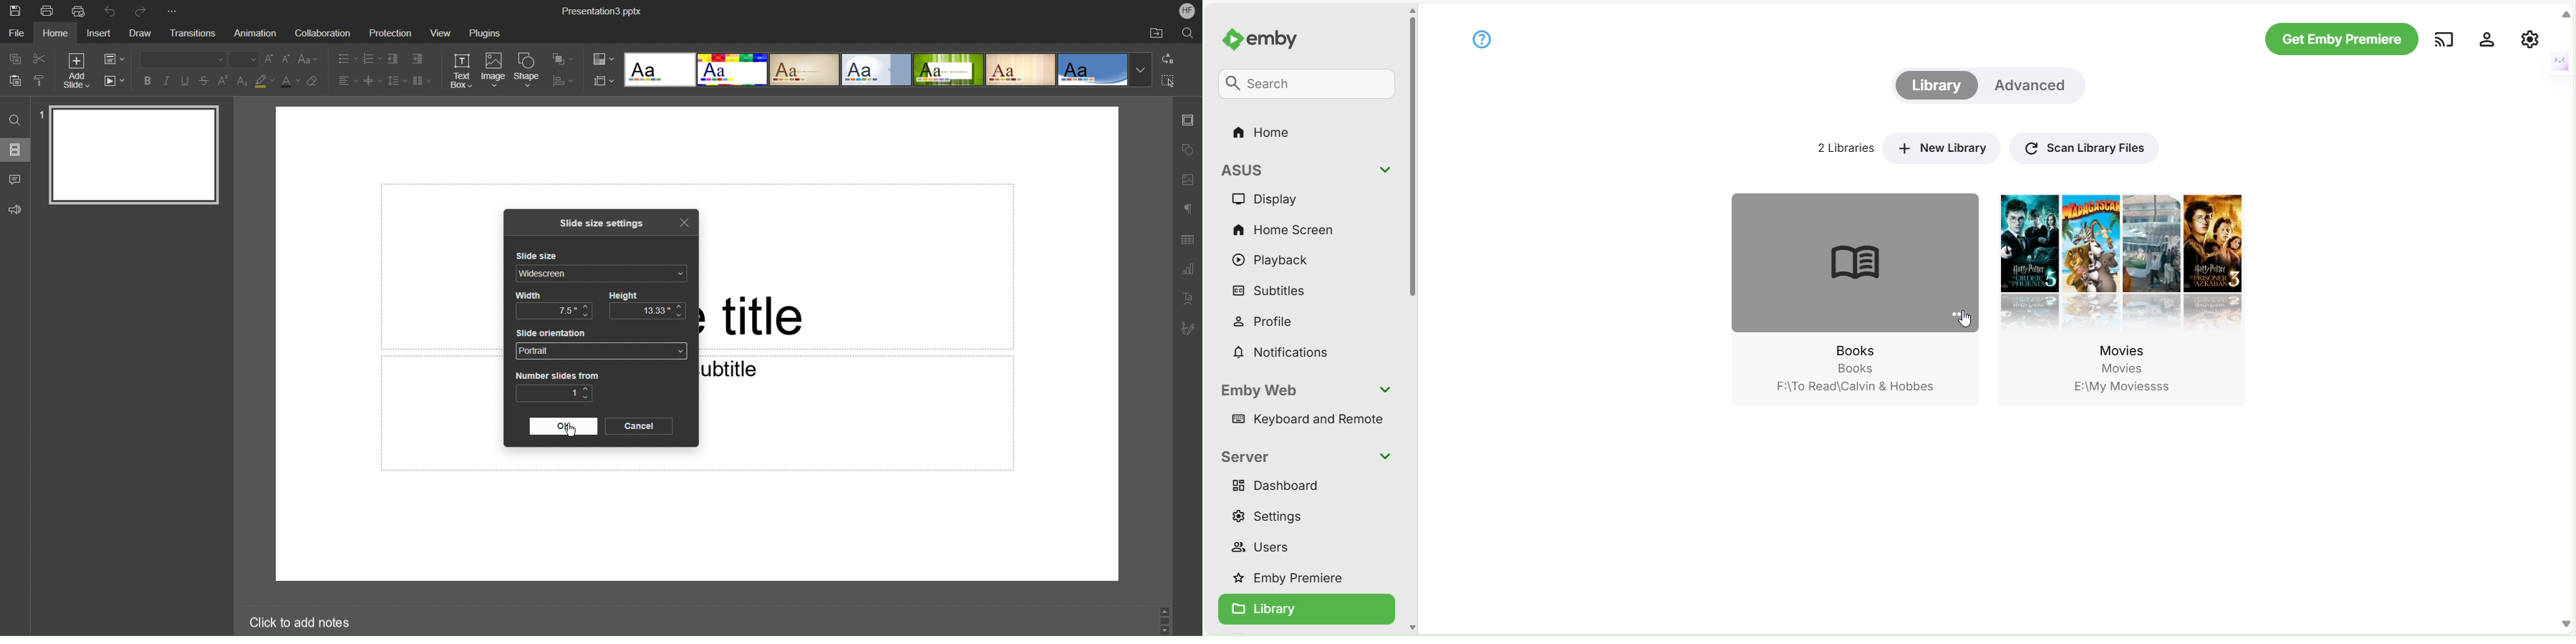  I want to click on Alignment, so click(347, 80).